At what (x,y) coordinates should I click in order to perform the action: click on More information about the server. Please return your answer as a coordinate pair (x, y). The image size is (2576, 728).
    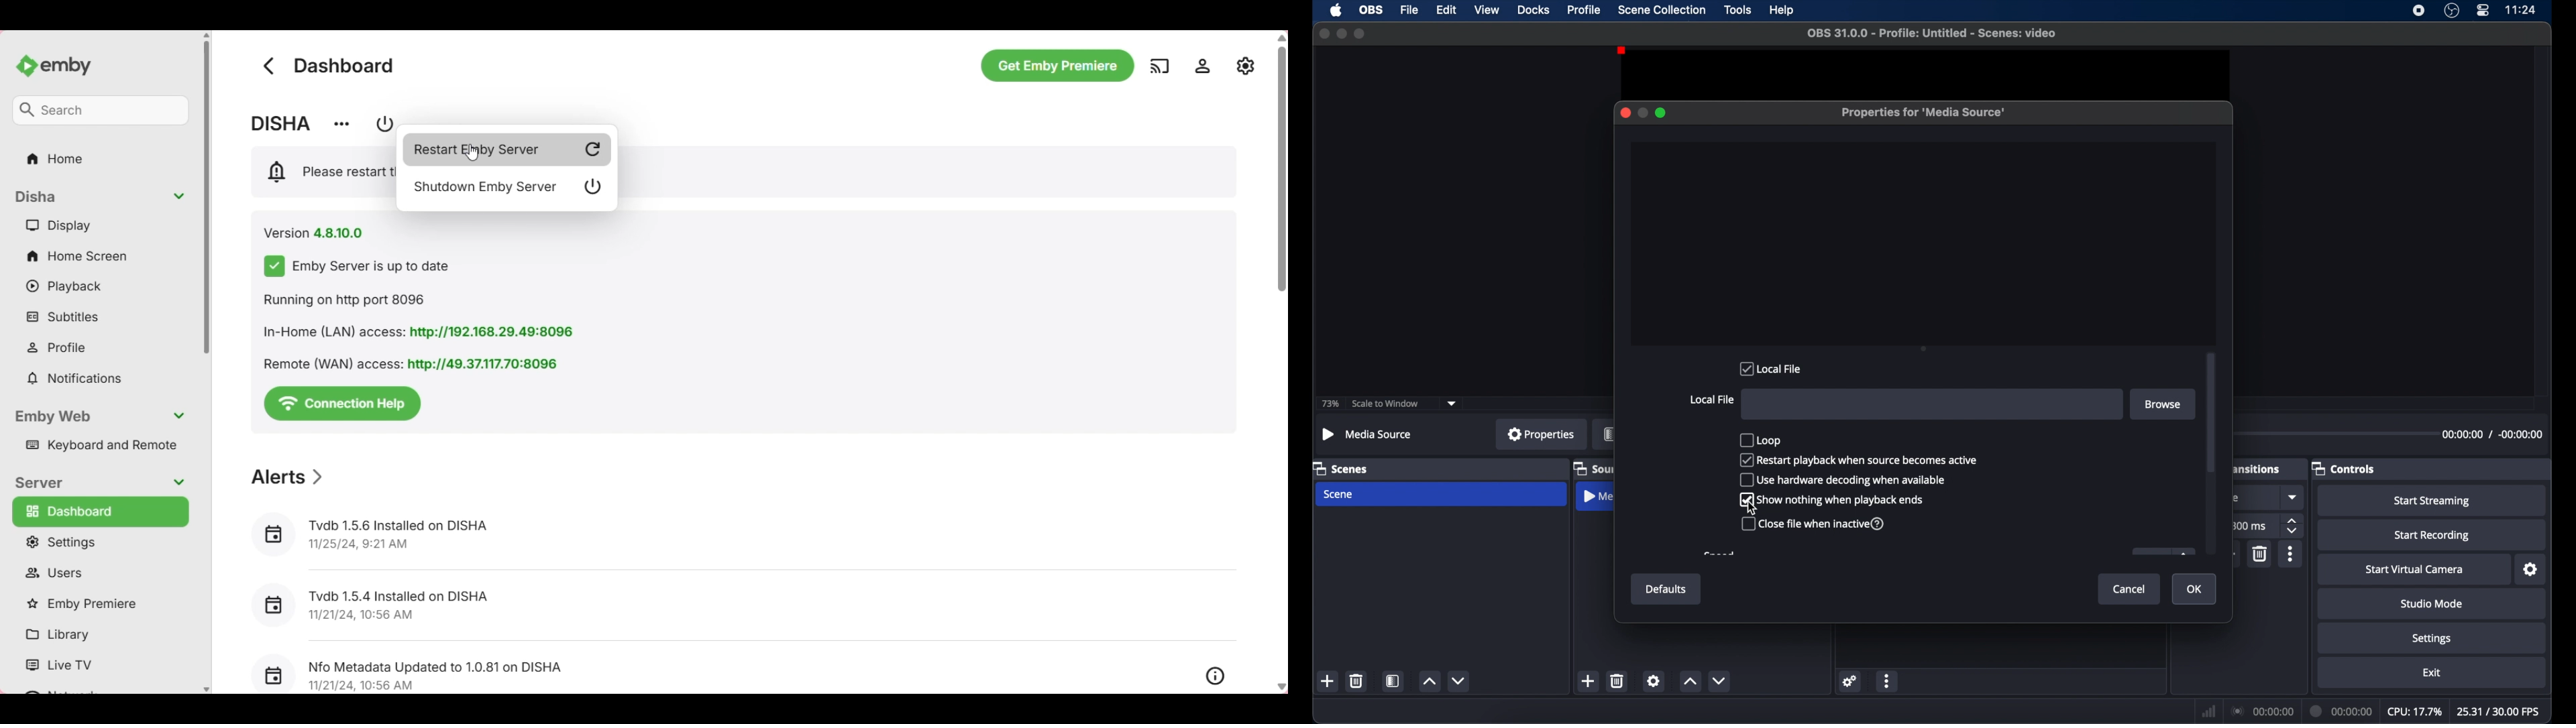
    Looking at the image, I should click on (423, 333).